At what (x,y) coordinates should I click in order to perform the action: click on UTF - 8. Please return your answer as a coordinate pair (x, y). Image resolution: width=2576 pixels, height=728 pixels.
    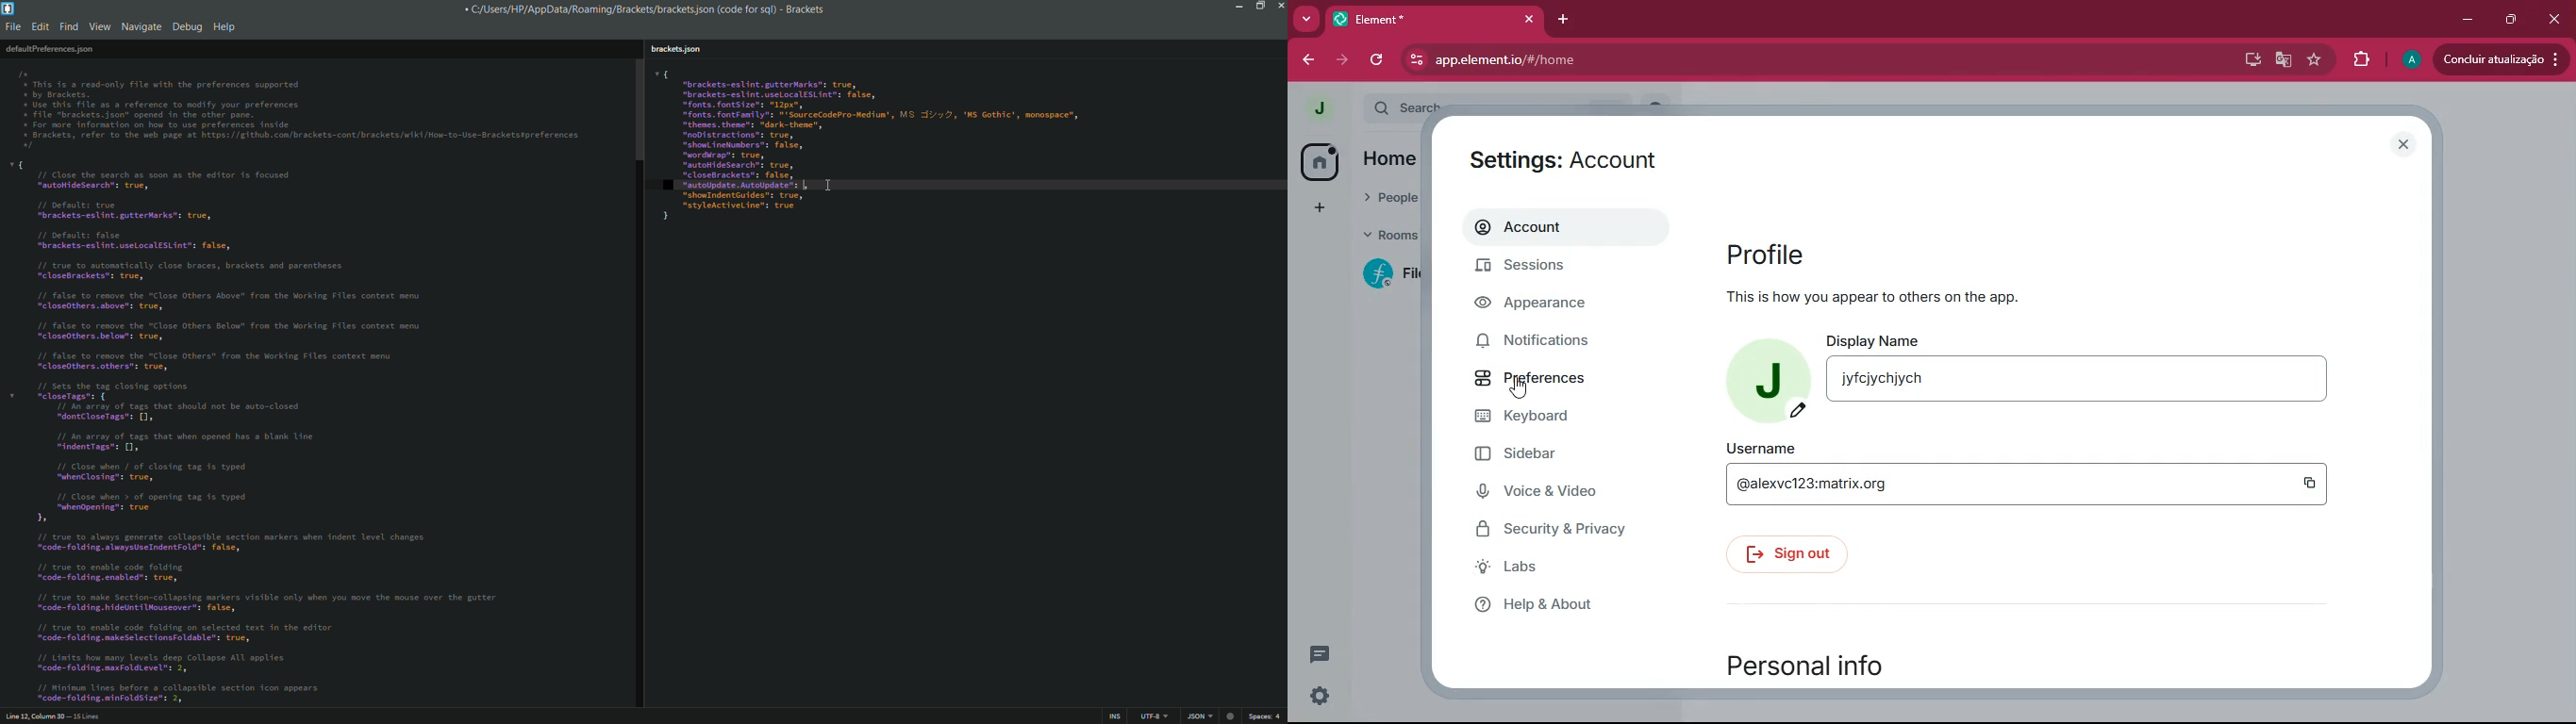
    Looking at the image, I should click on (1150, 715).